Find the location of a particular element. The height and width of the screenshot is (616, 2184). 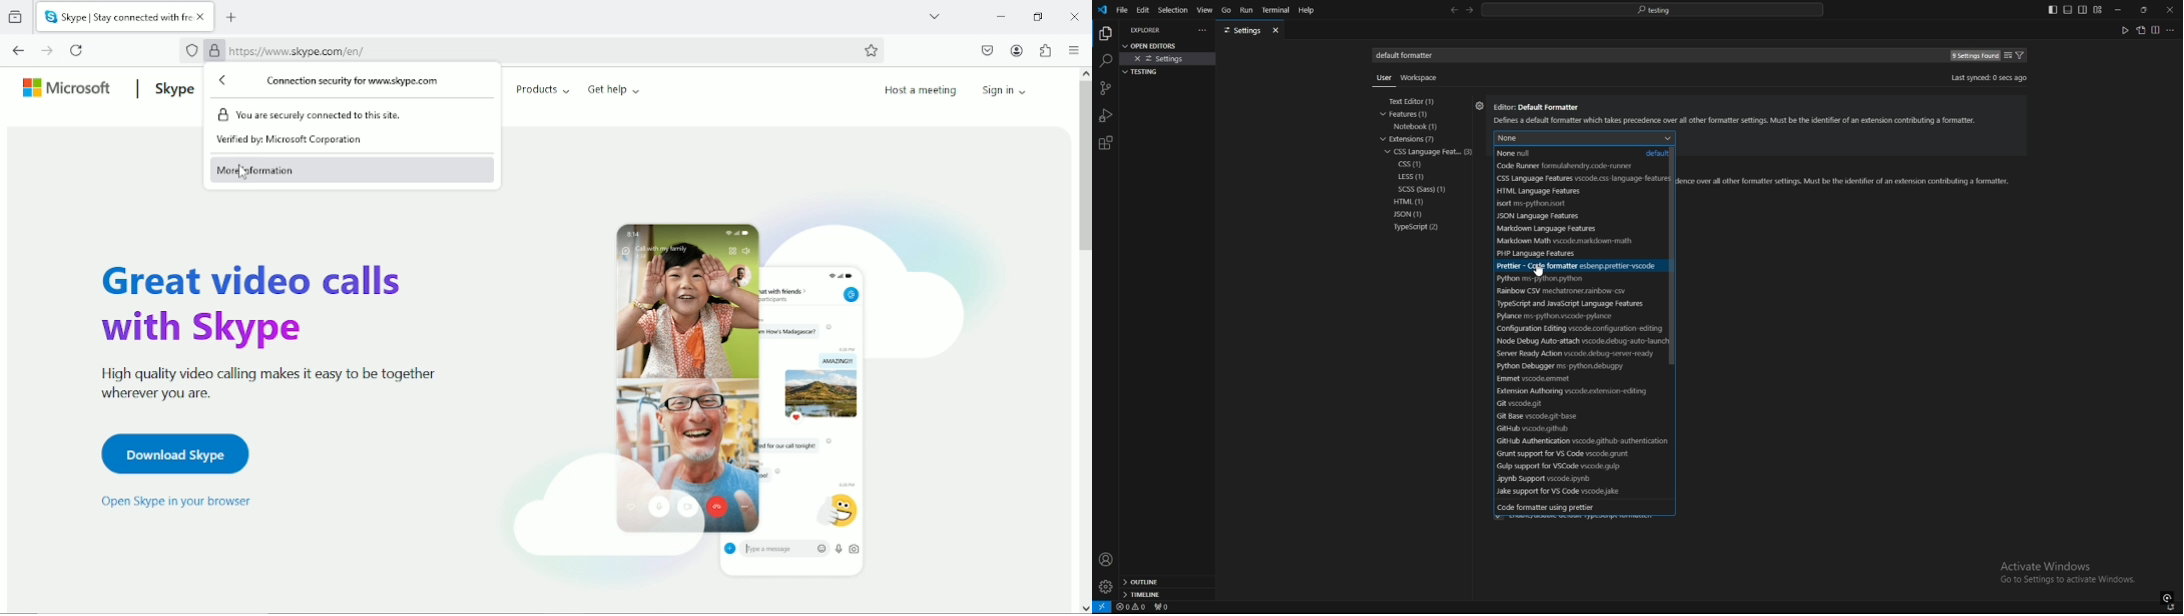

List all tabs is located at coordinates (934, 15).